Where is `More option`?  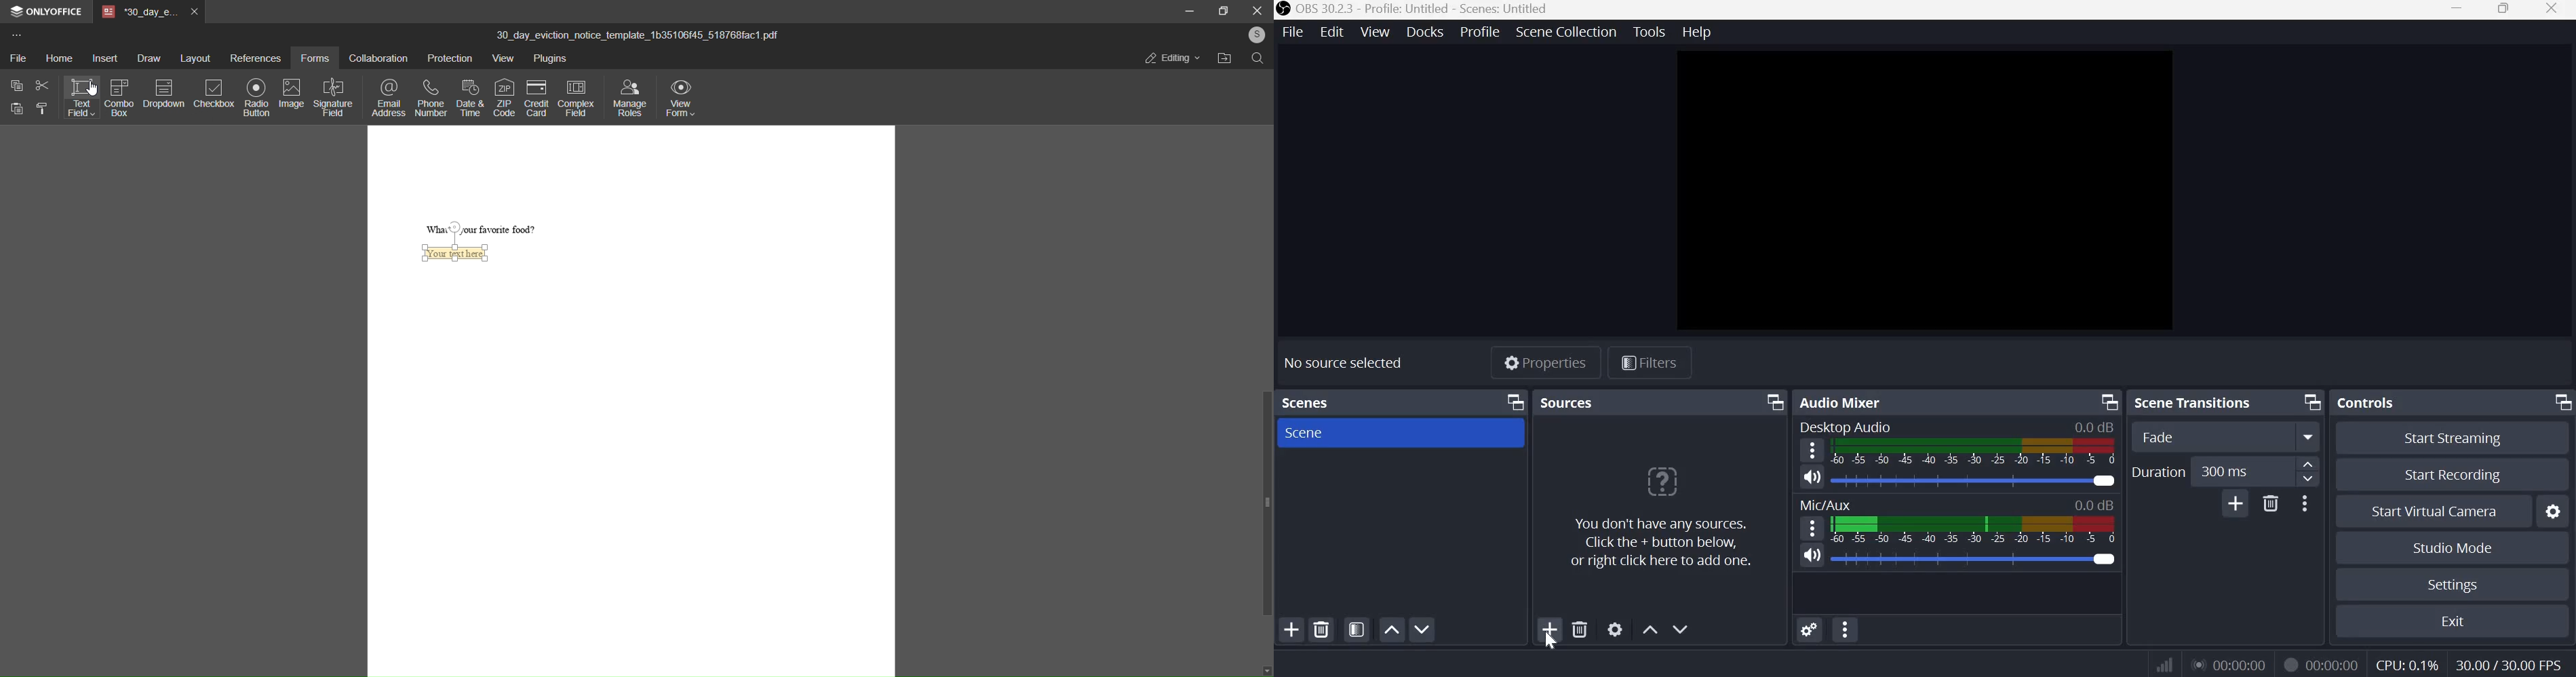 More option is located at coordinates (2309, 437).